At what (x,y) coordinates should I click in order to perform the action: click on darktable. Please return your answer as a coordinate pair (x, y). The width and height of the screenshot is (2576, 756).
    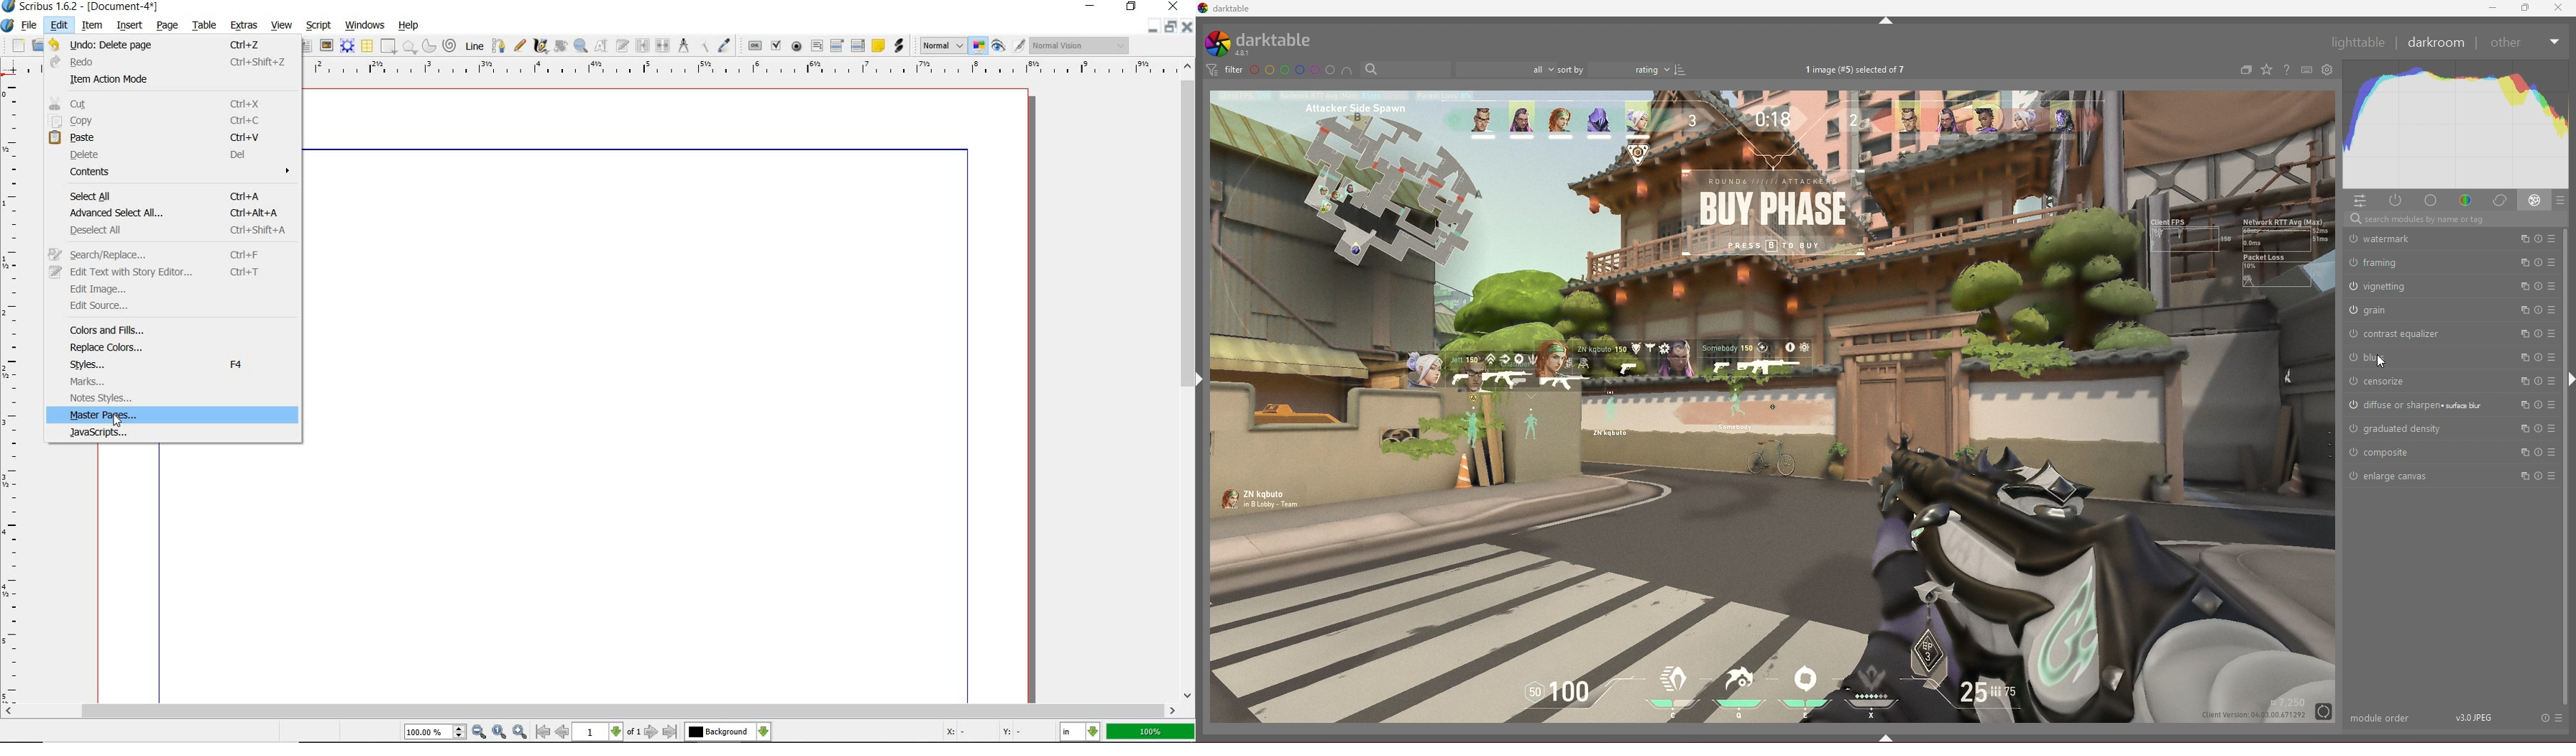
    Looking at the image, I should click on (1232, 8).